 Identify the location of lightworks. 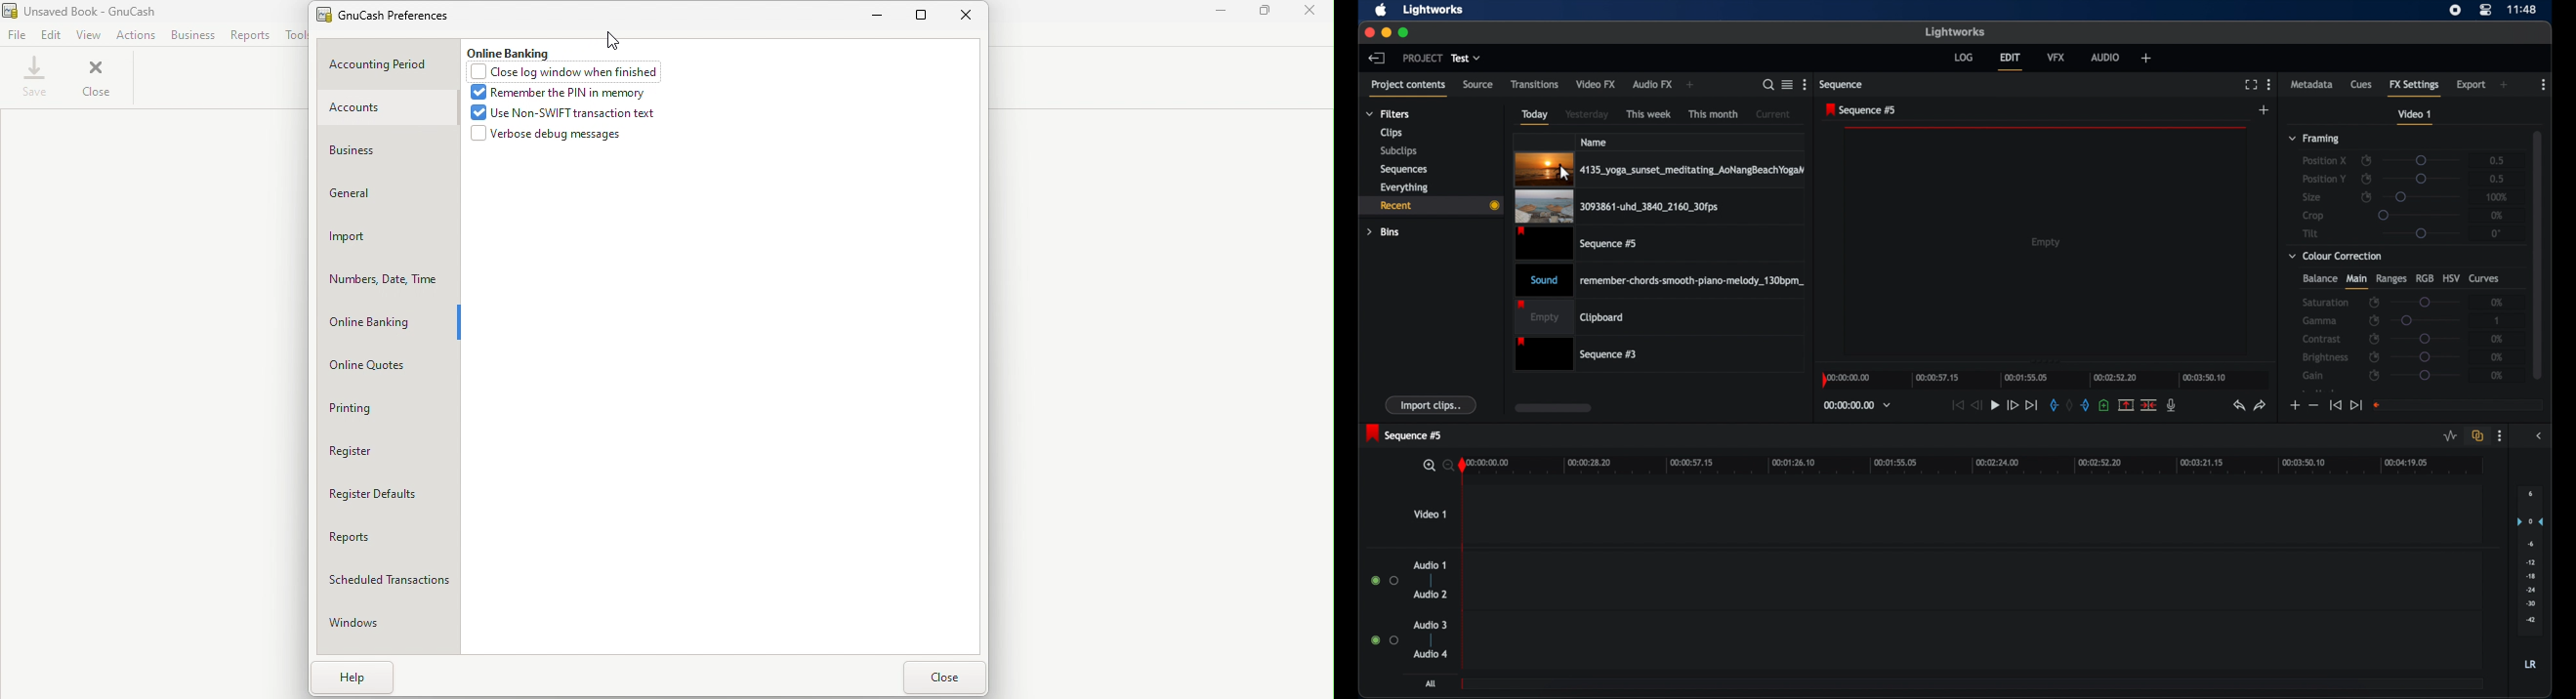
(1434, 10).